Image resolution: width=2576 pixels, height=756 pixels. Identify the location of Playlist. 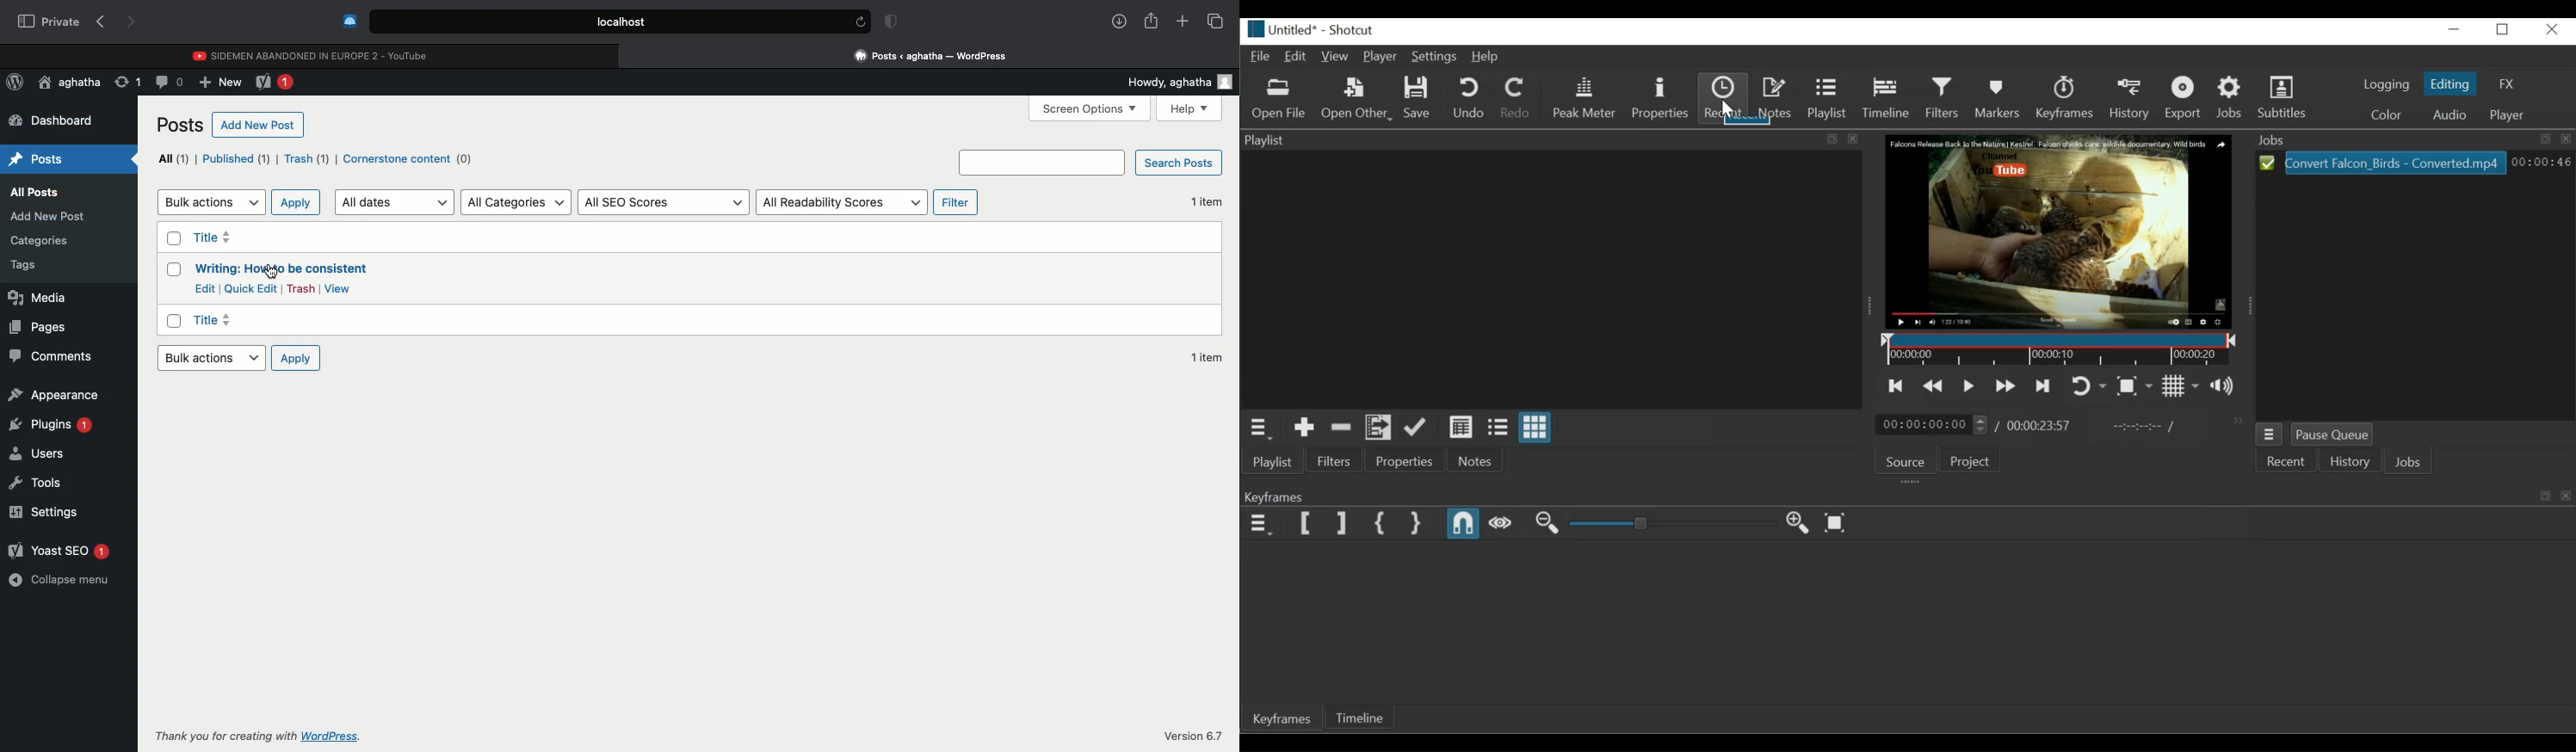
(1271, 463).